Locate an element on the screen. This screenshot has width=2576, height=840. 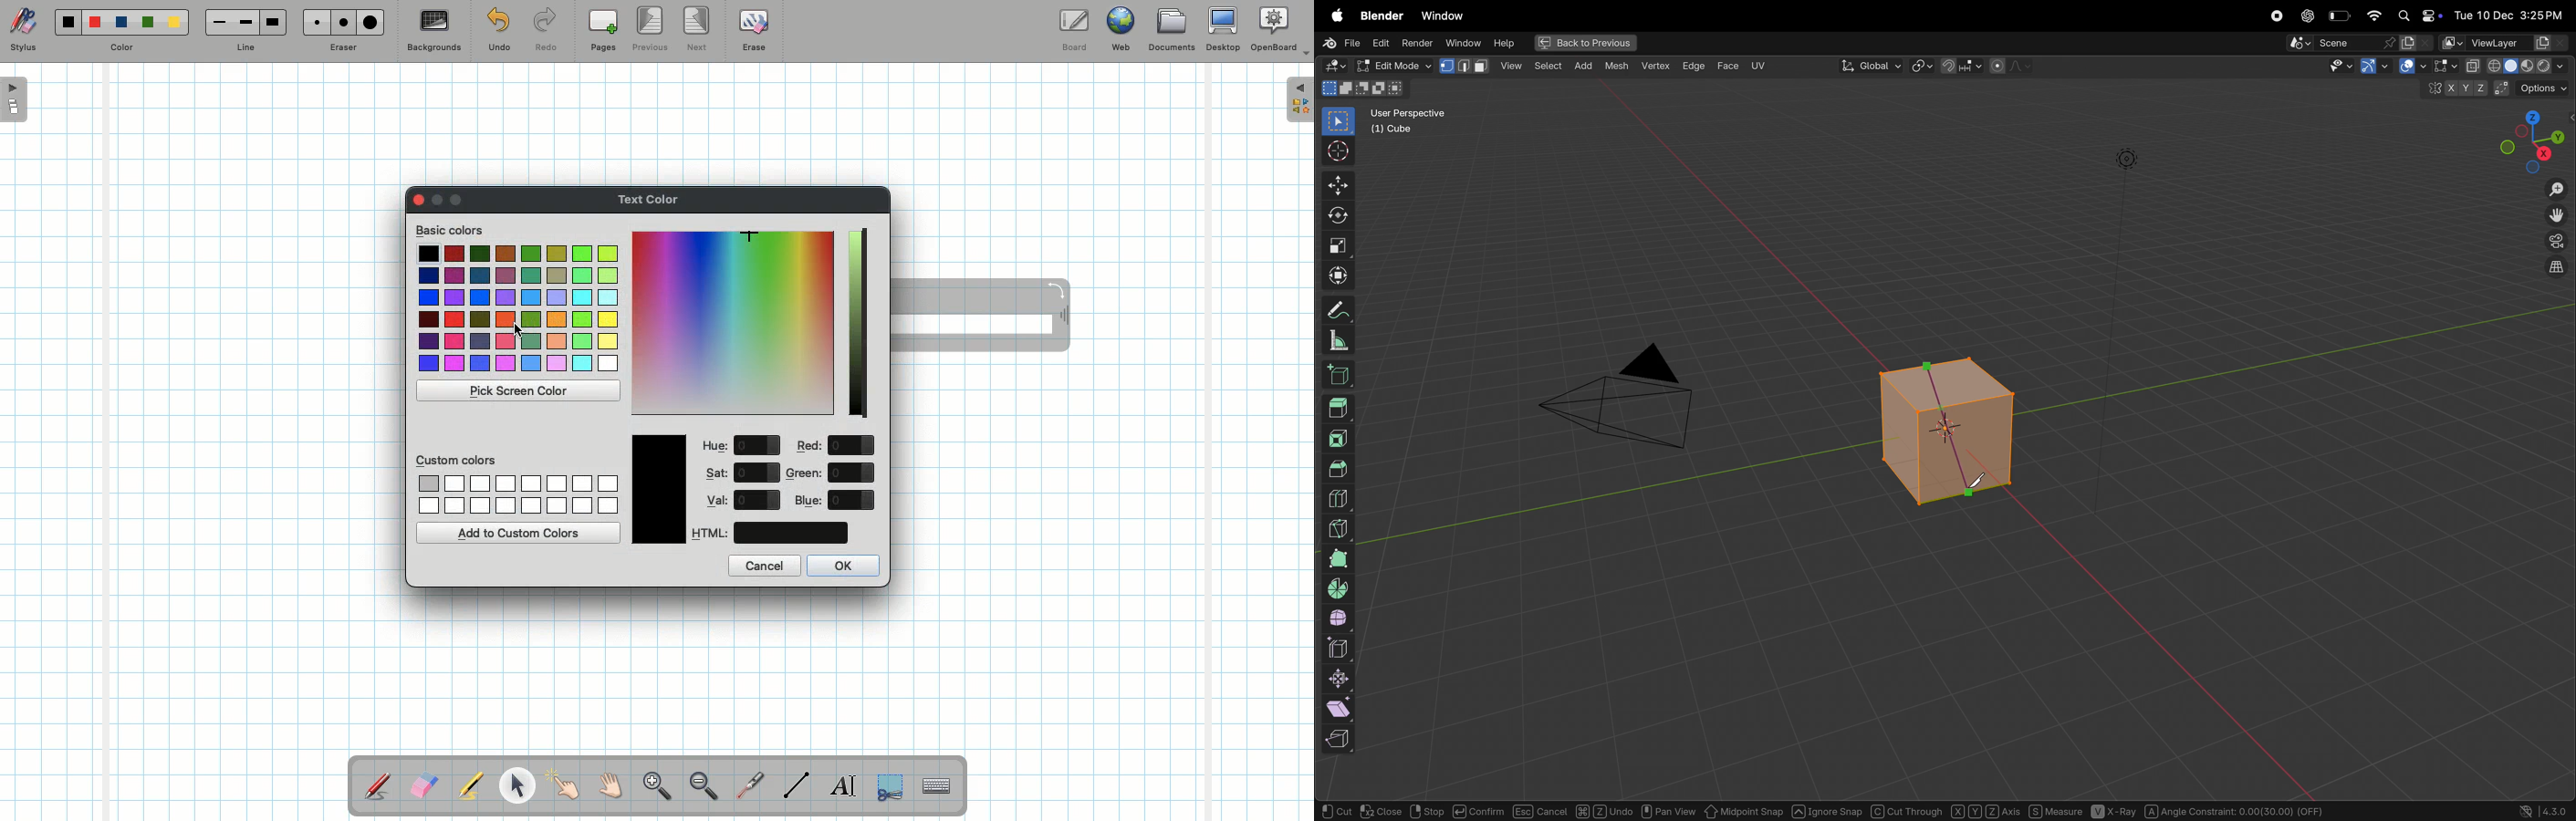
Eraser is located at coordinates (342, 49).